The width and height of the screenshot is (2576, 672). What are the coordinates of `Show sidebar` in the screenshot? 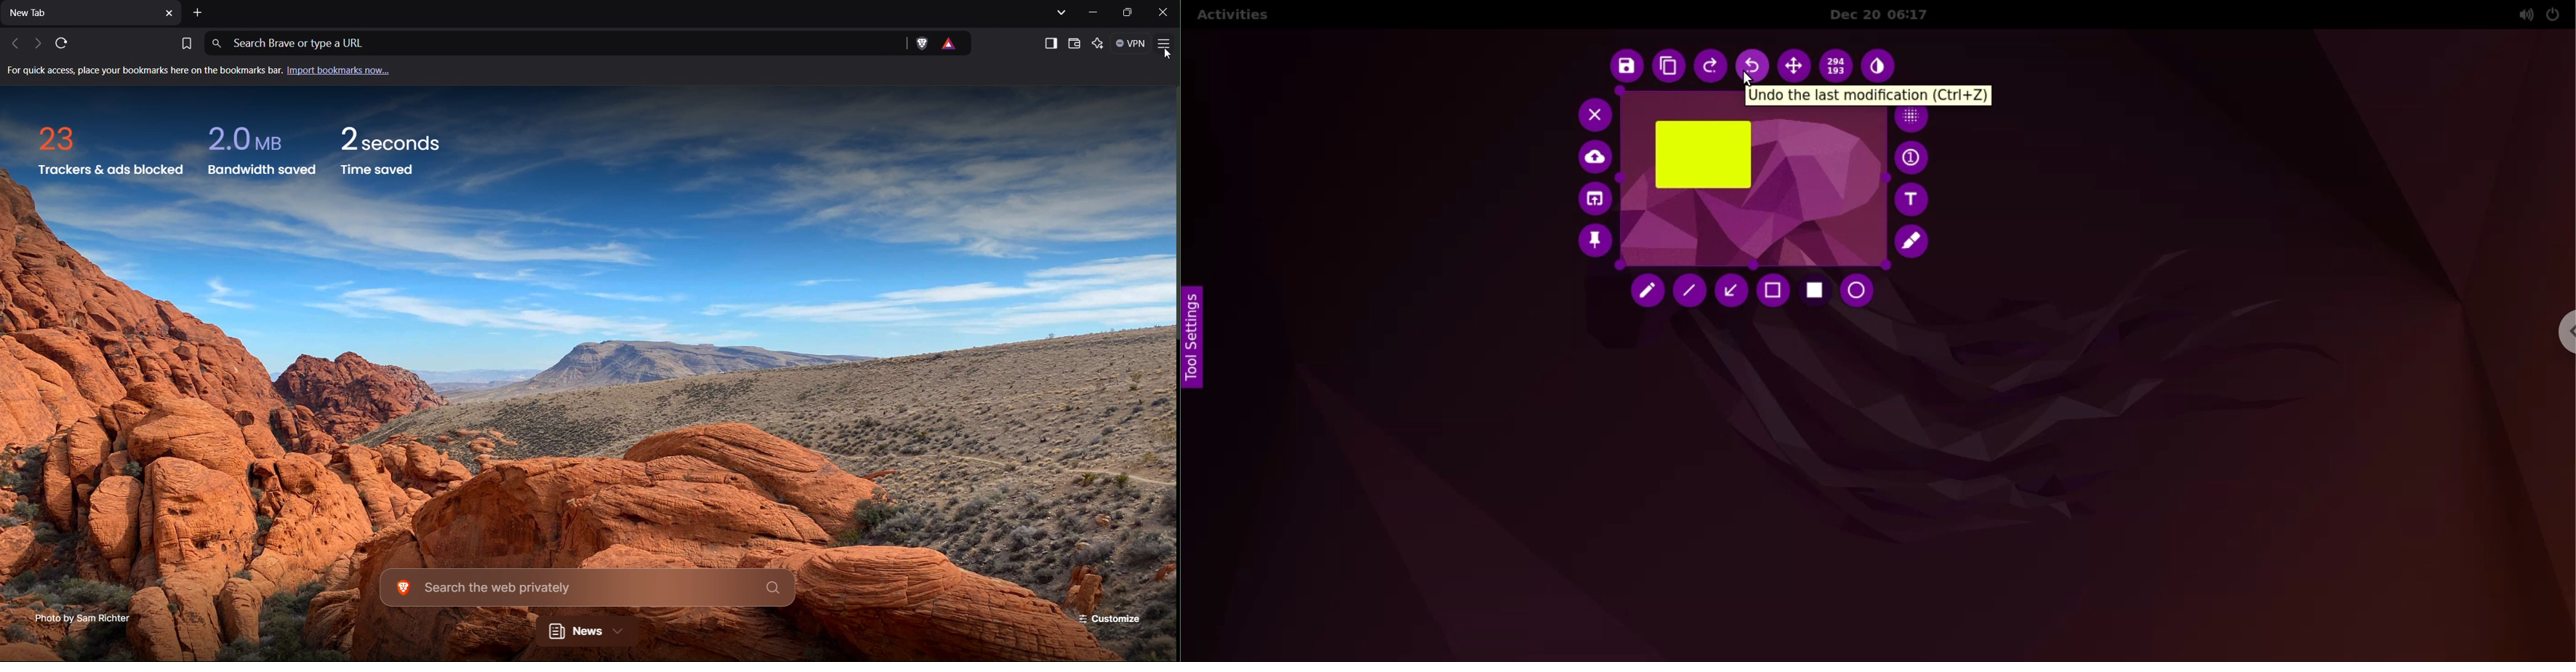 It's located at (1050, 44).